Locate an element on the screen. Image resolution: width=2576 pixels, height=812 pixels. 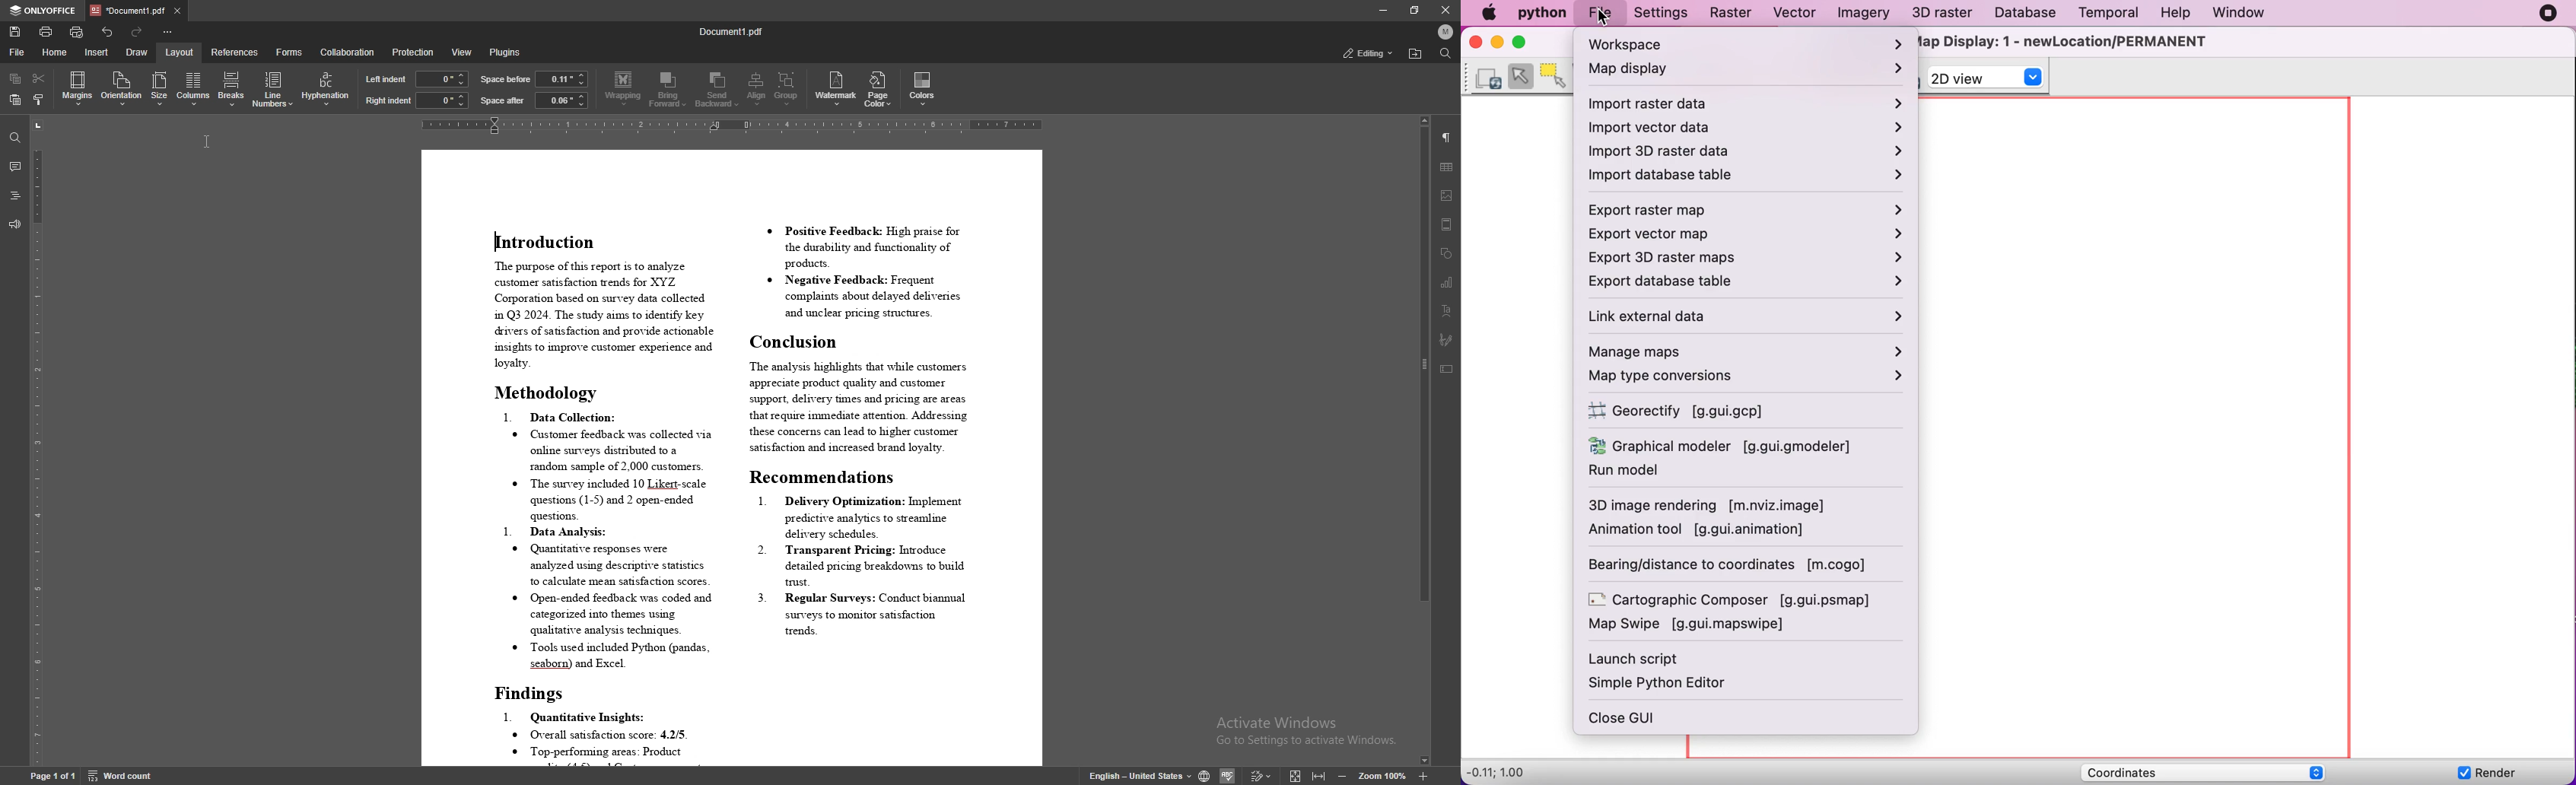
tab is located at coordinates (127, 11).